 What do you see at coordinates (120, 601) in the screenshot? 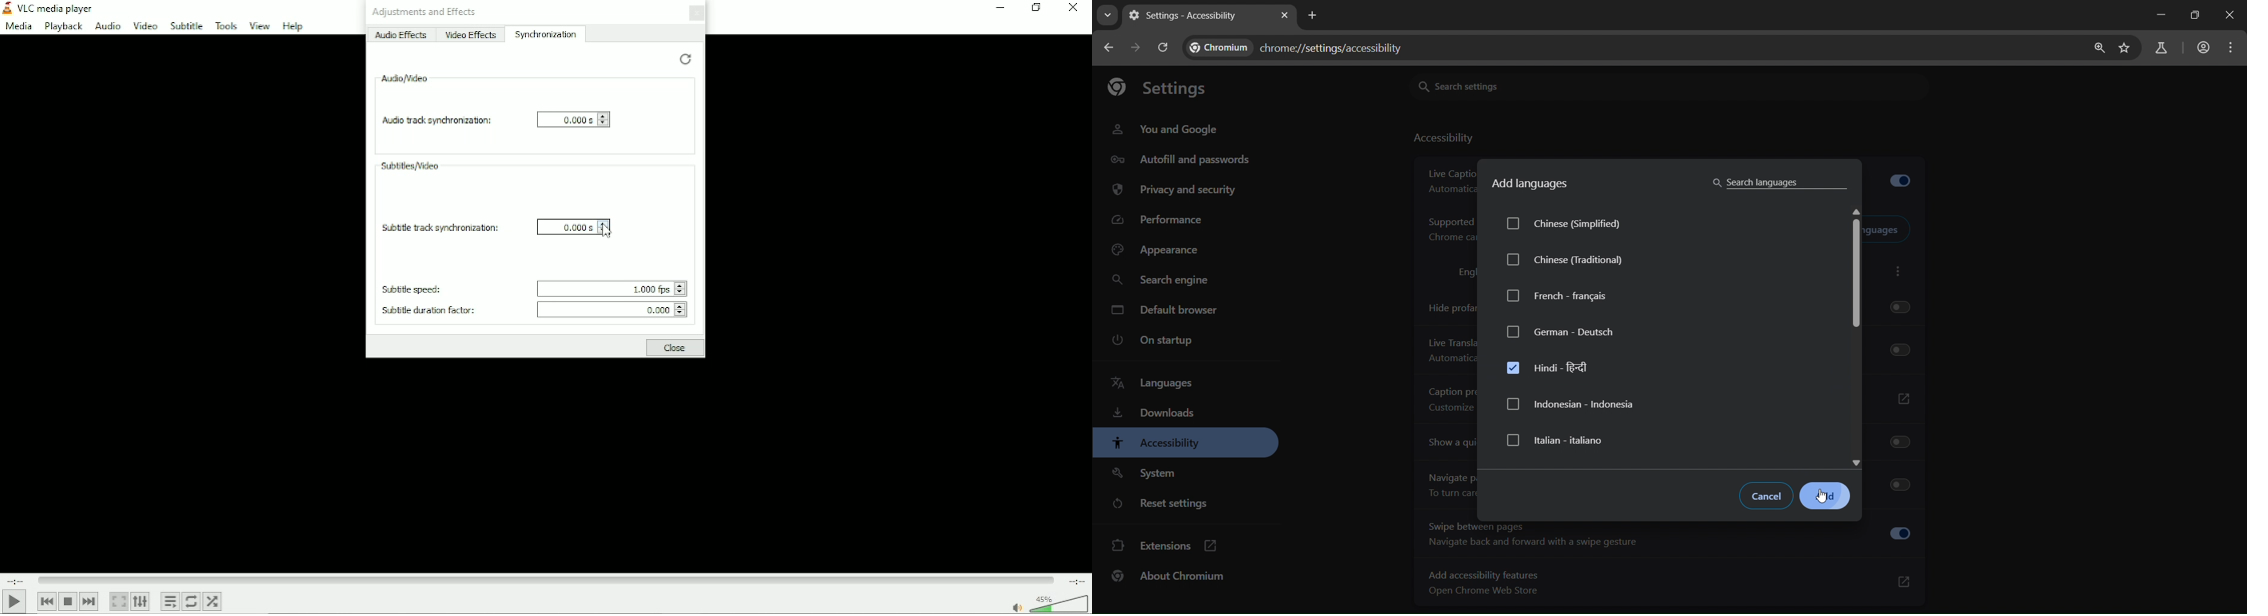
I see `Toggle video in fullscreen` at bounding box center [120, 601].